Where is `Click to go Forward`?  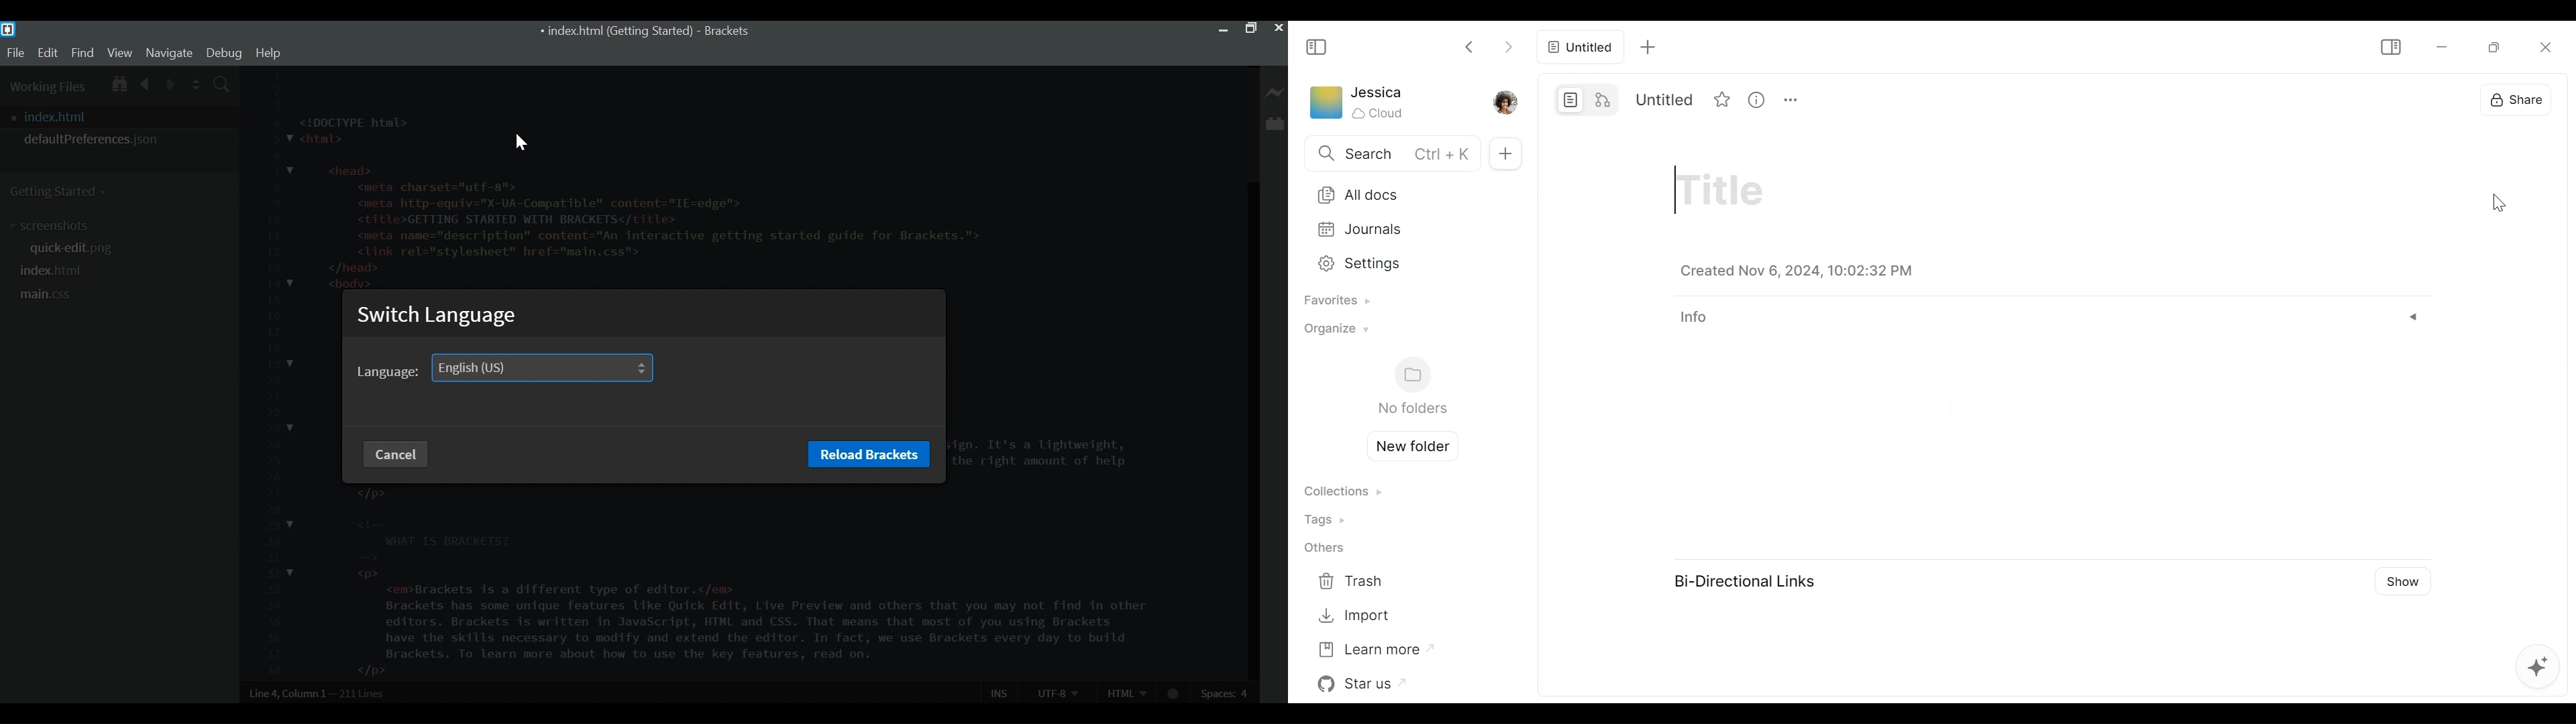 Click to go Forward is located at coordinates (1508, 44).